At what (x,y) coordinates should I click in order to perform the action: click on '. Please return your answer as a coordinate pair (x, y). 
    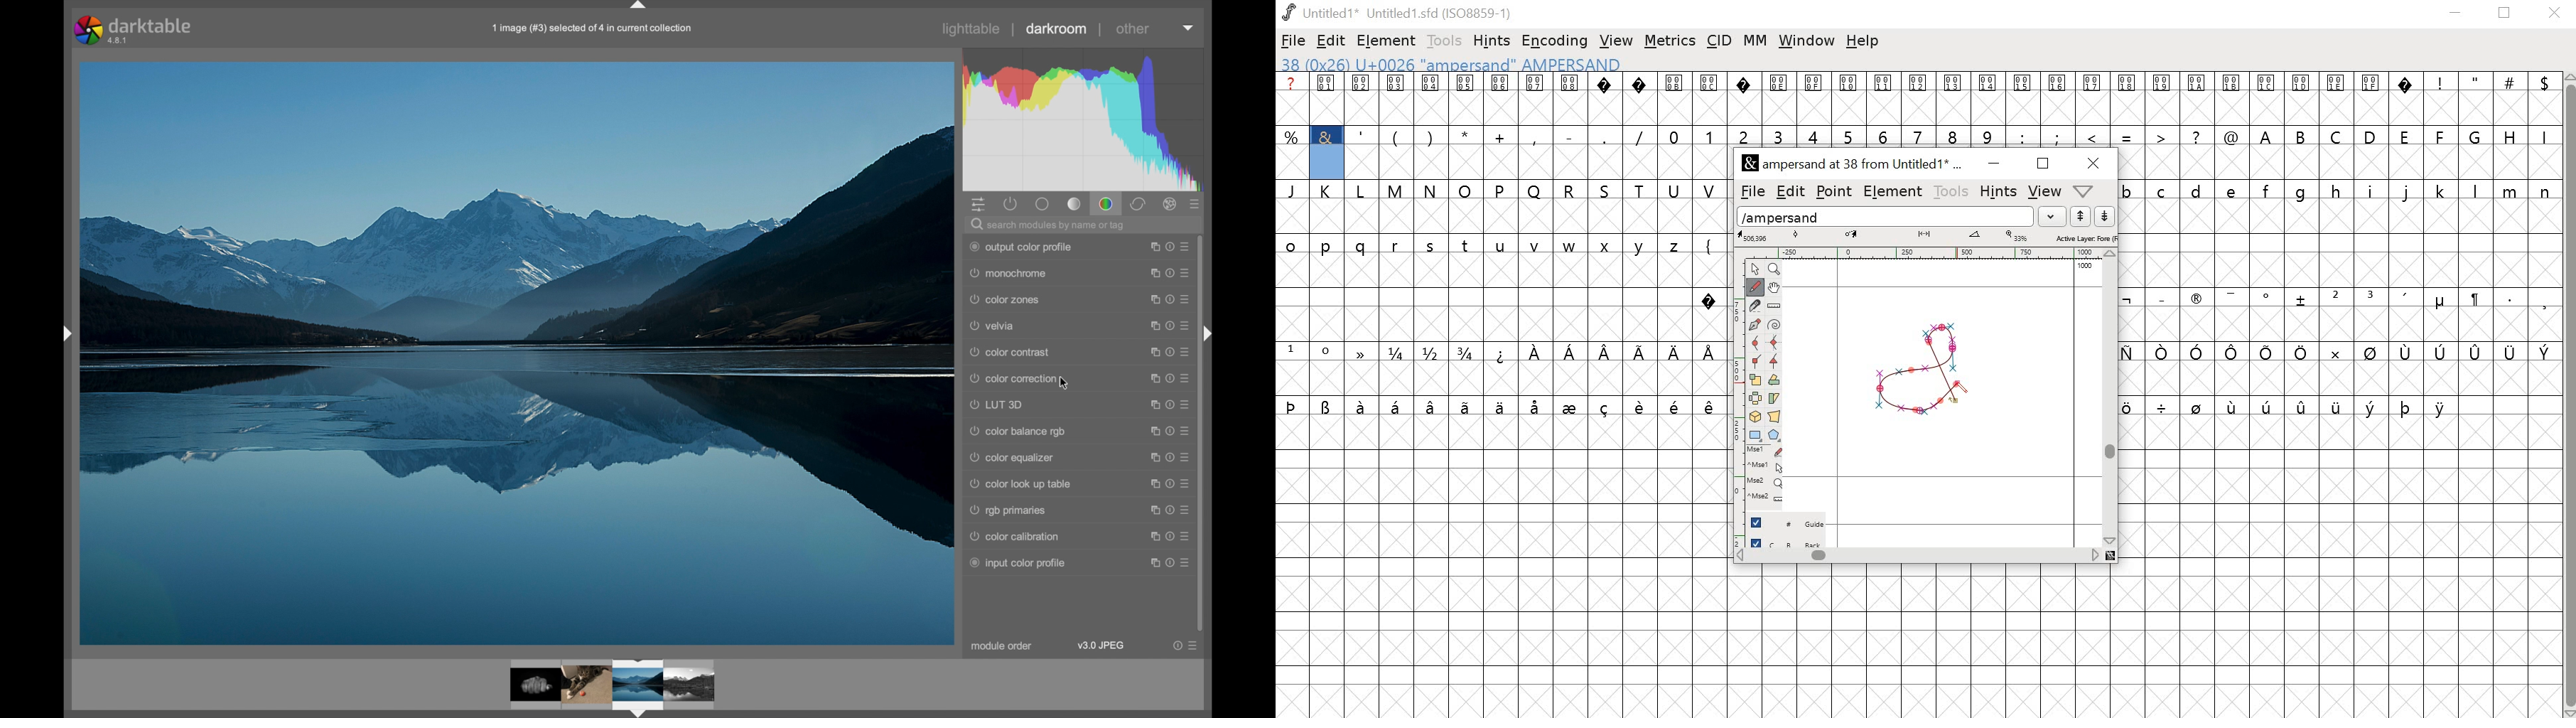
    Looking at the image, I should click on (2407, 299).